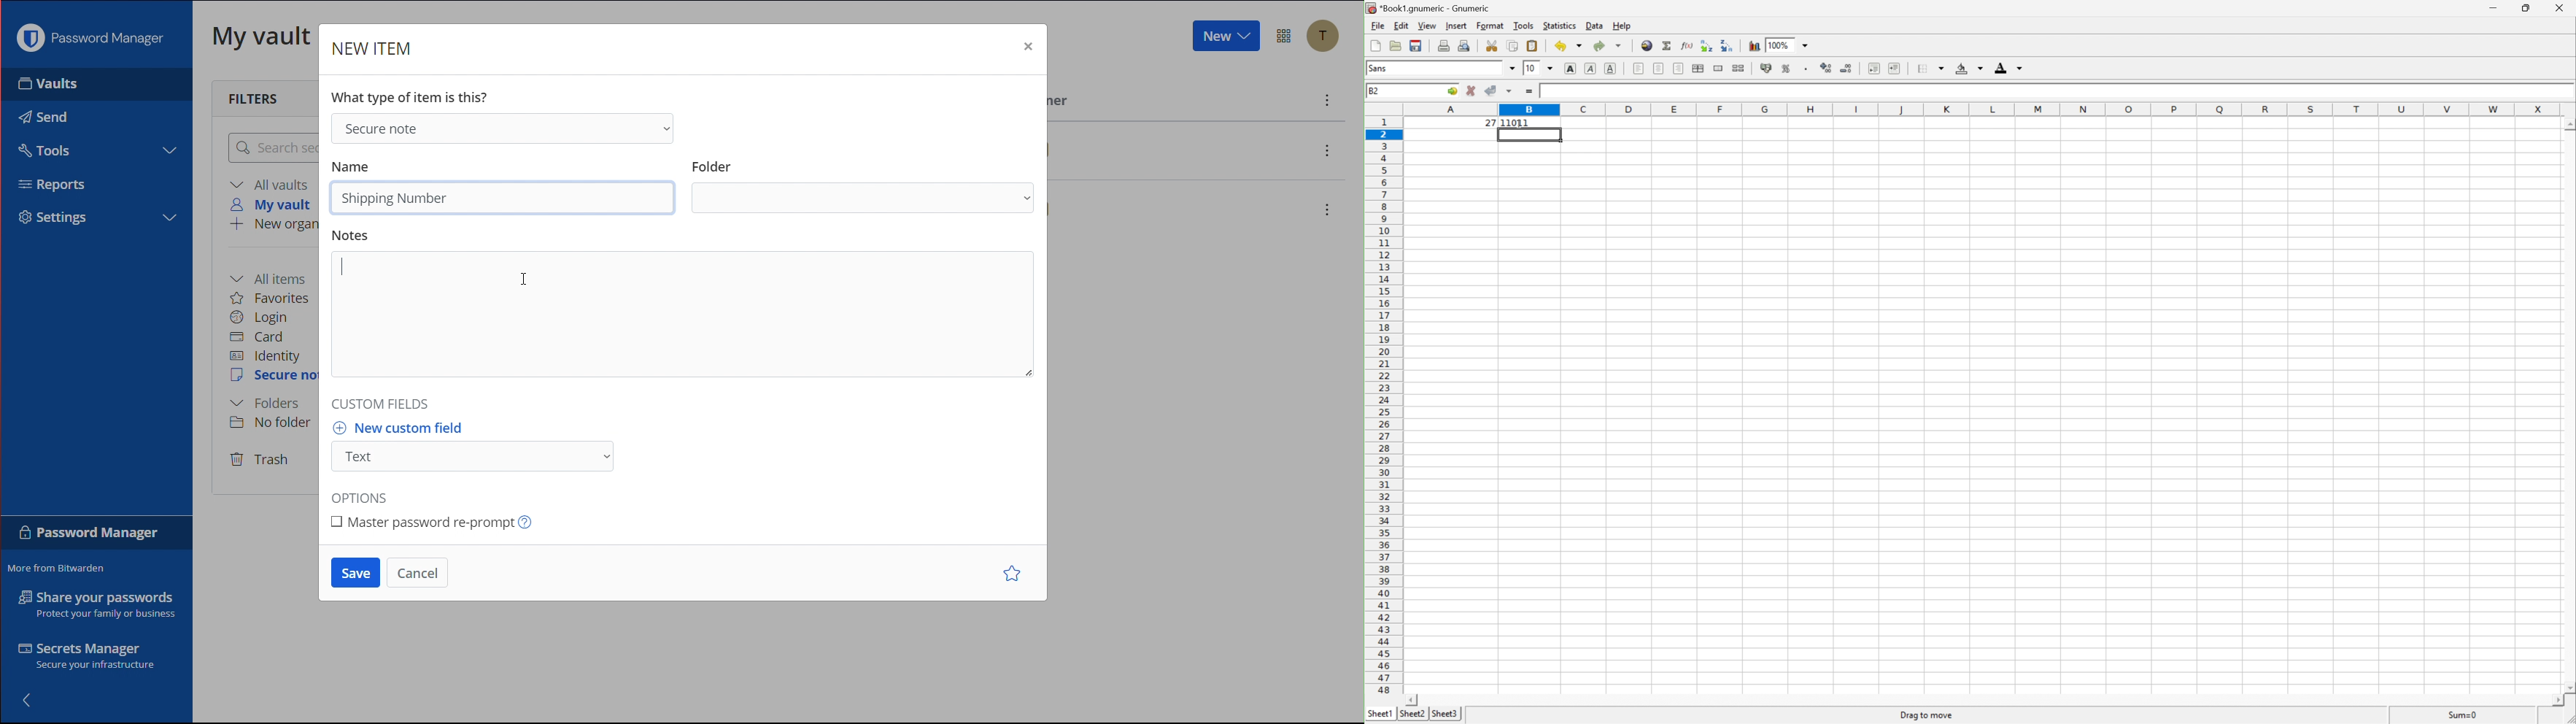  What do you see at coordinates (1786, 68) in the screenshot?
I see `Format the selection as percentage` at bounding box center [1786, 68].